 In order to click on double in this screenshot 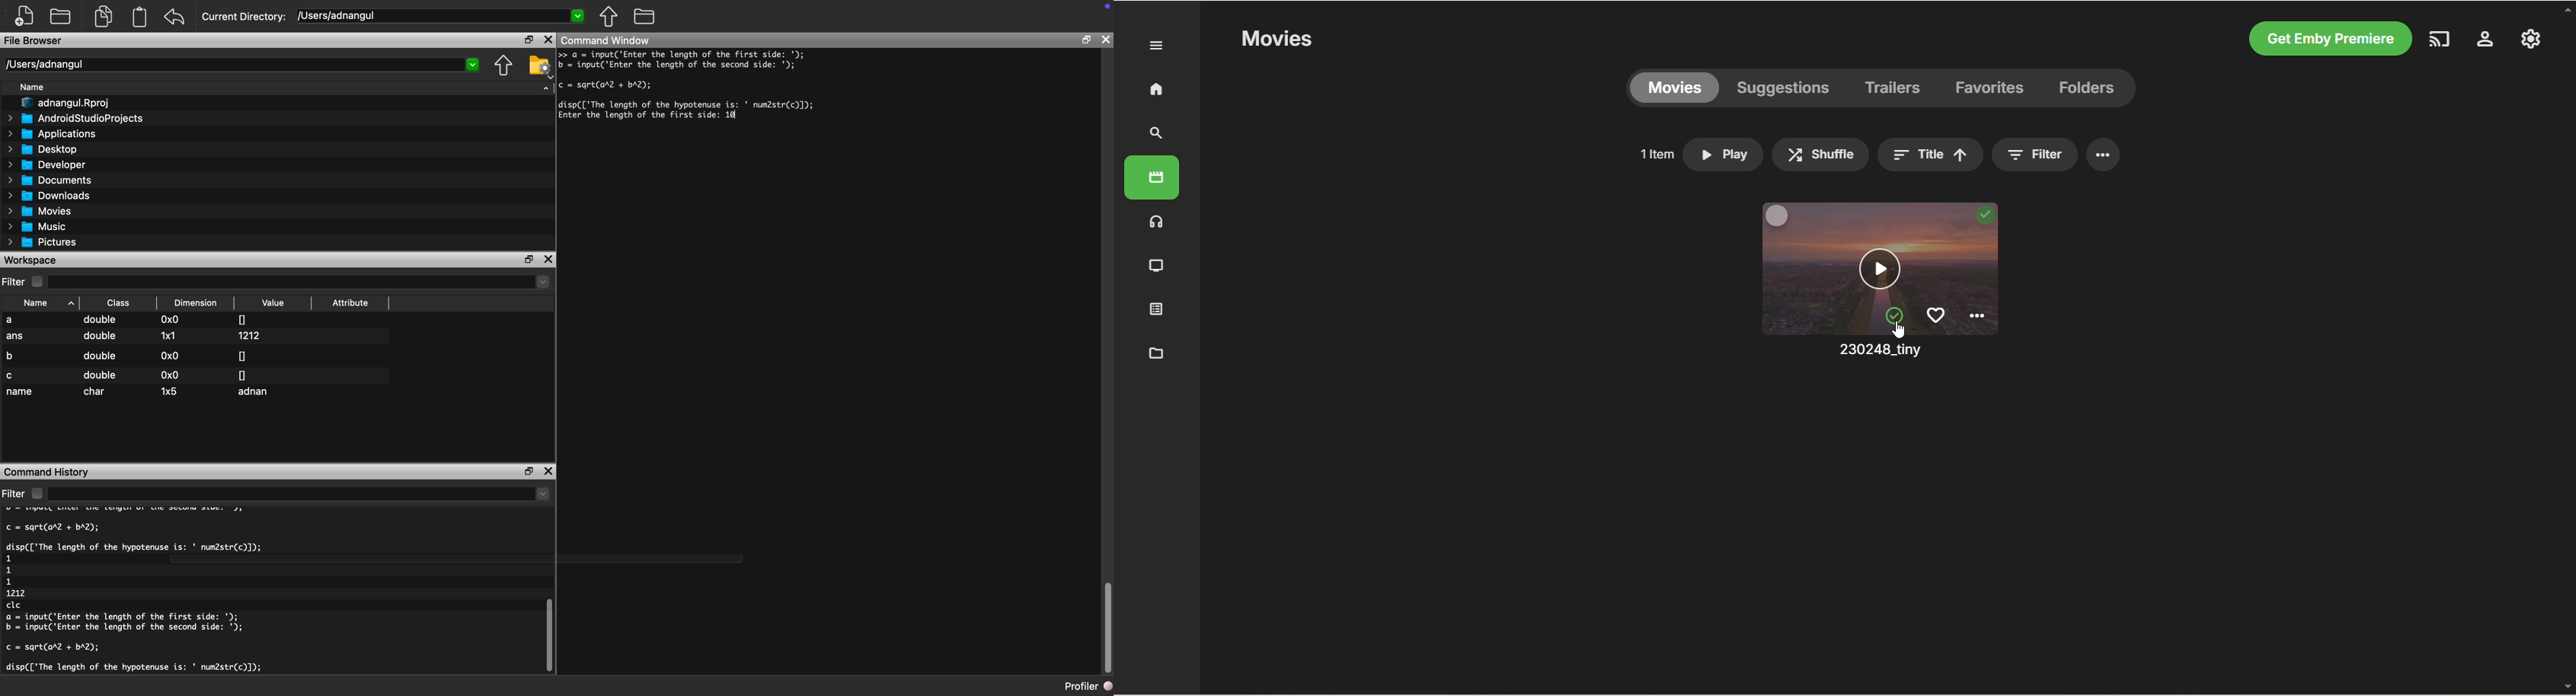, I will do `click(99, 356)`.